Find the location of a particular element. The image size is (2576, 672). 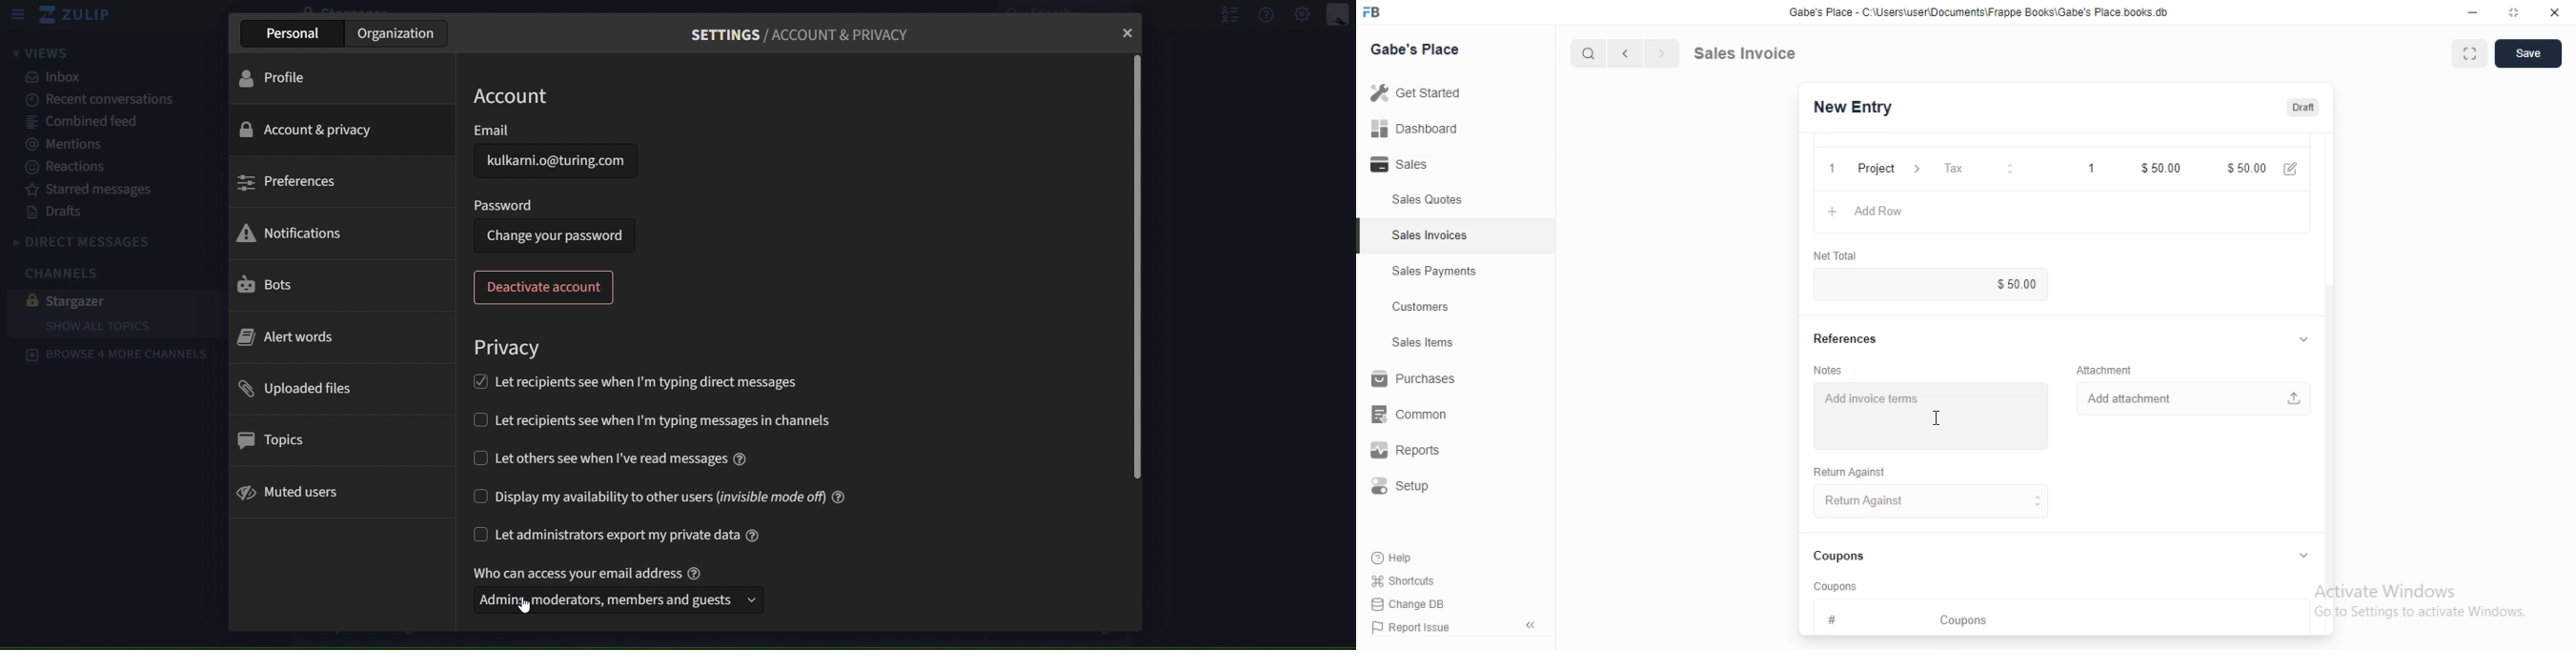

change your password is located at coordinates (555, 236).